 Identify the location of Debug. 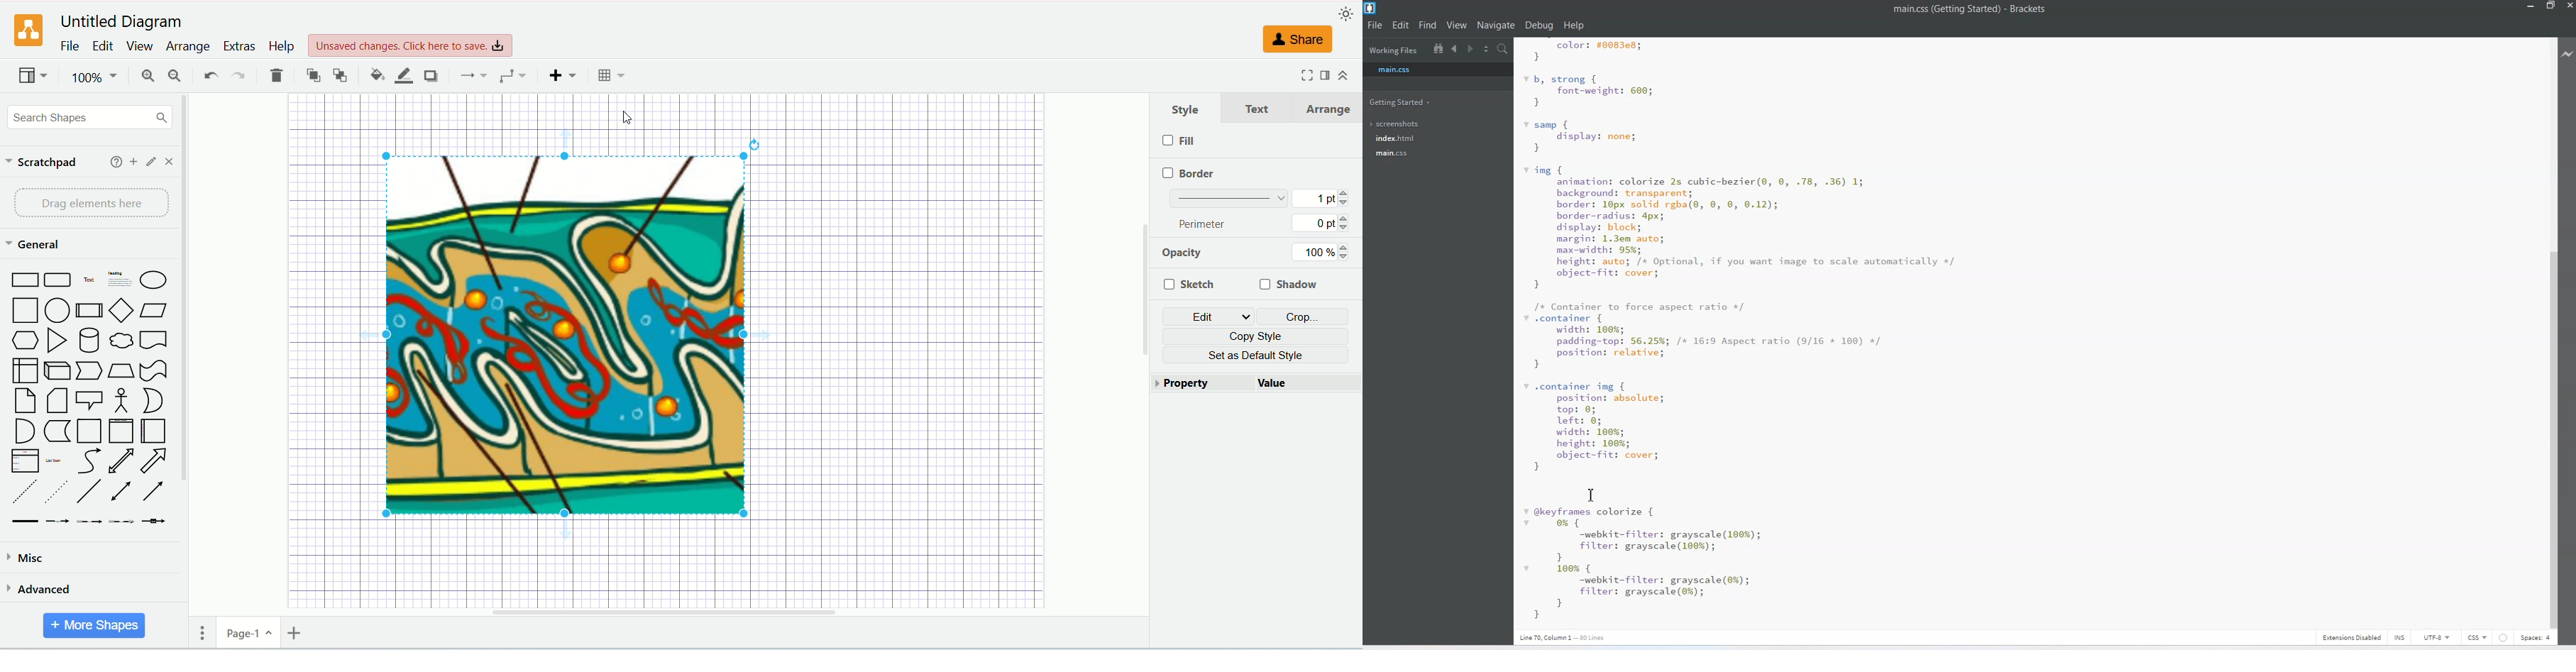
(1539, 26).